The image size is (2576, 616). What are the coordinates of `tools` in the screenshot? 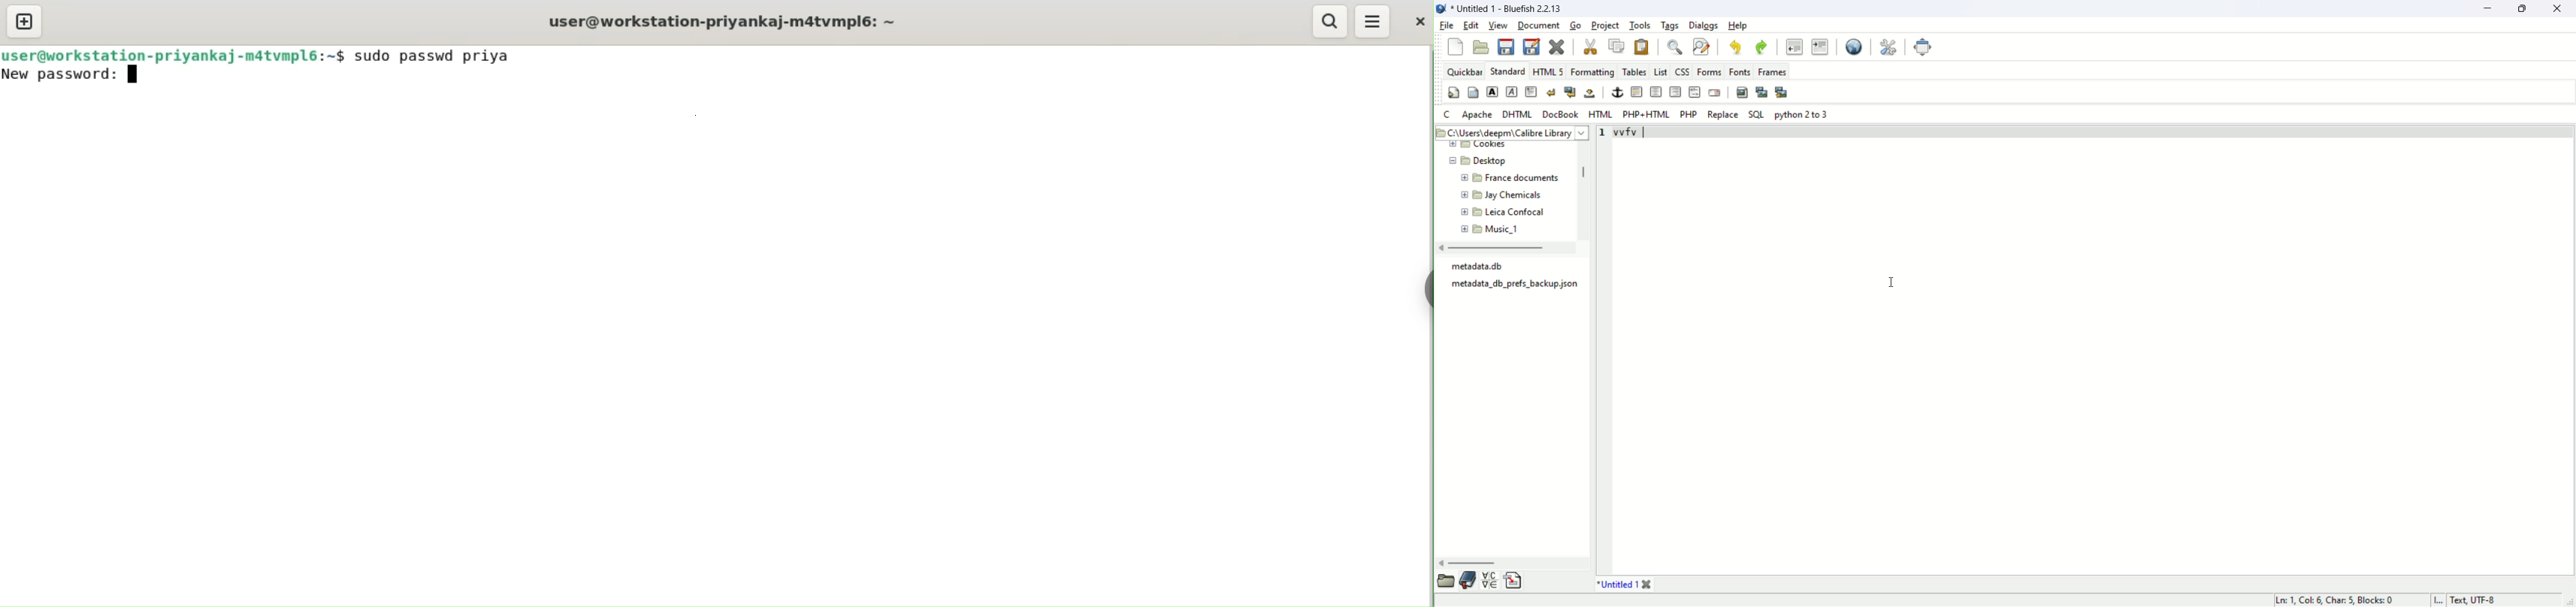 It's located at (1640, 26).